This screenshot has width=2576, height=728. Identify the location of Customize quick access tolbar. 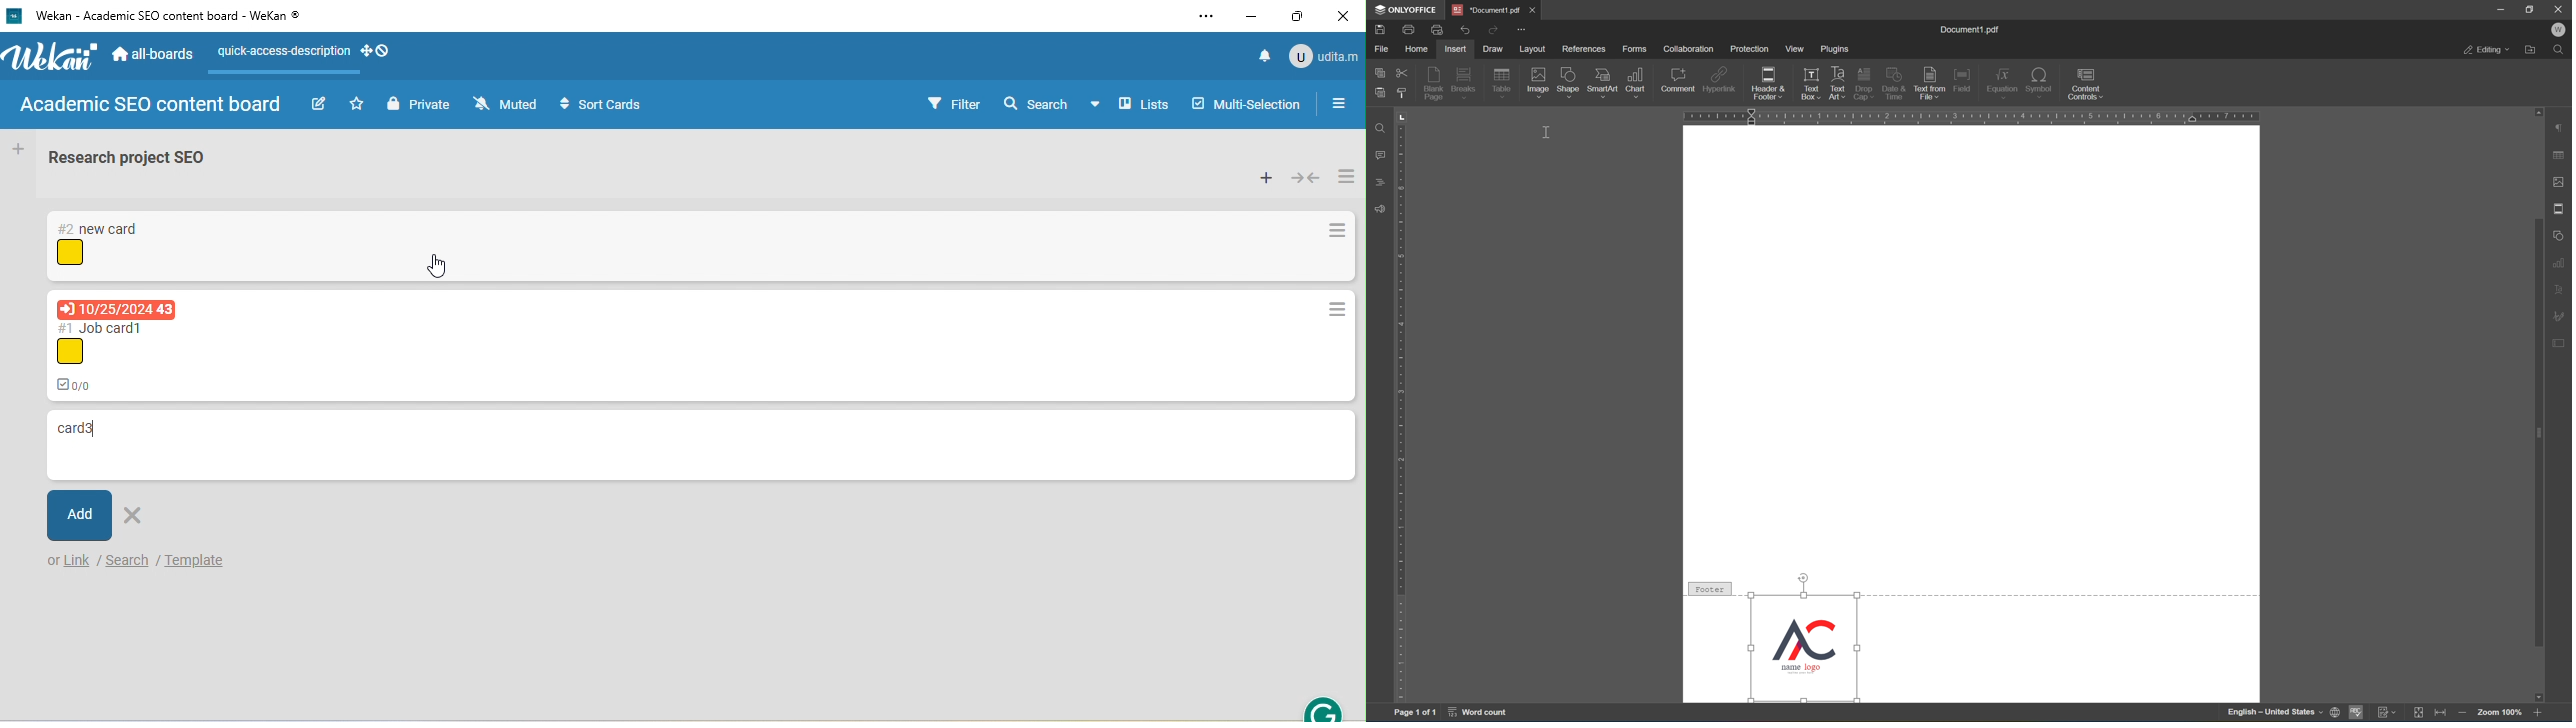
(1522, 31).